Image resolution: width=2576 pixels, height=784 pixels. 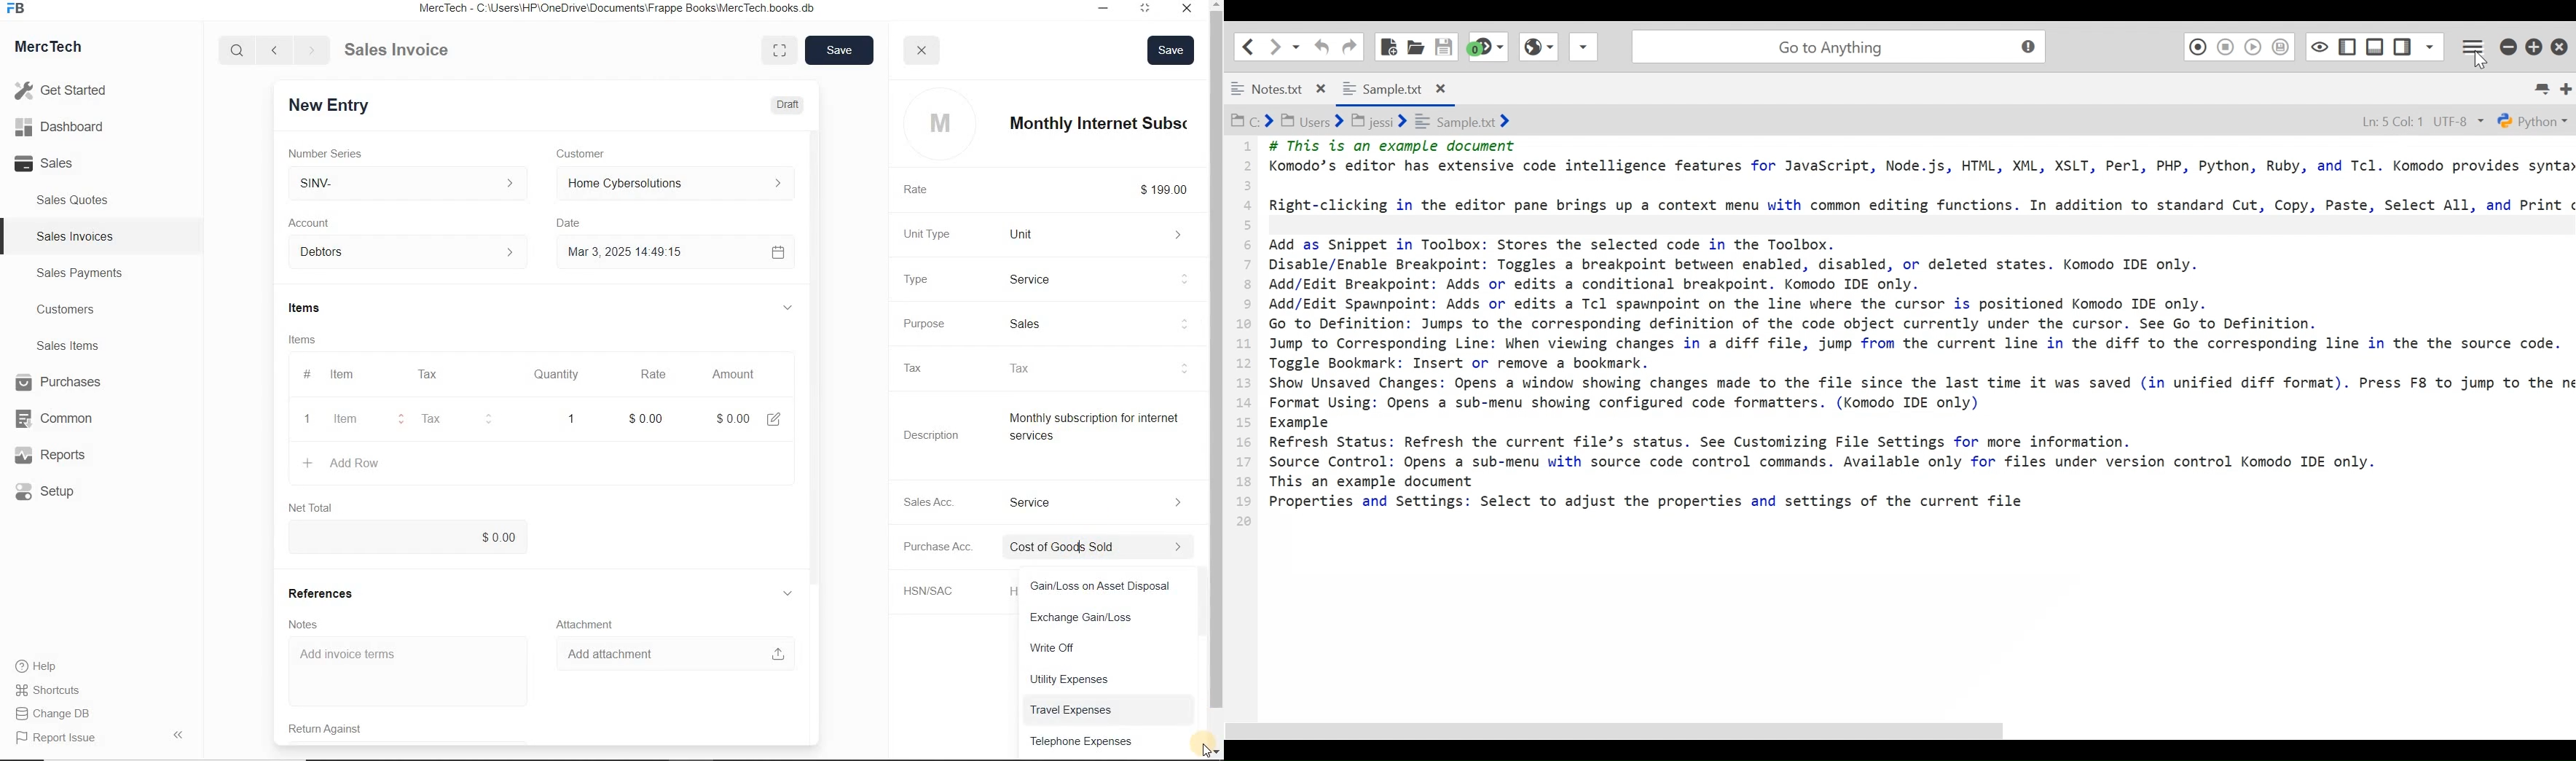 What do you see at coordinates (351, 375) in the screenshot?
I see `Item` at bounding box center [351, 375].